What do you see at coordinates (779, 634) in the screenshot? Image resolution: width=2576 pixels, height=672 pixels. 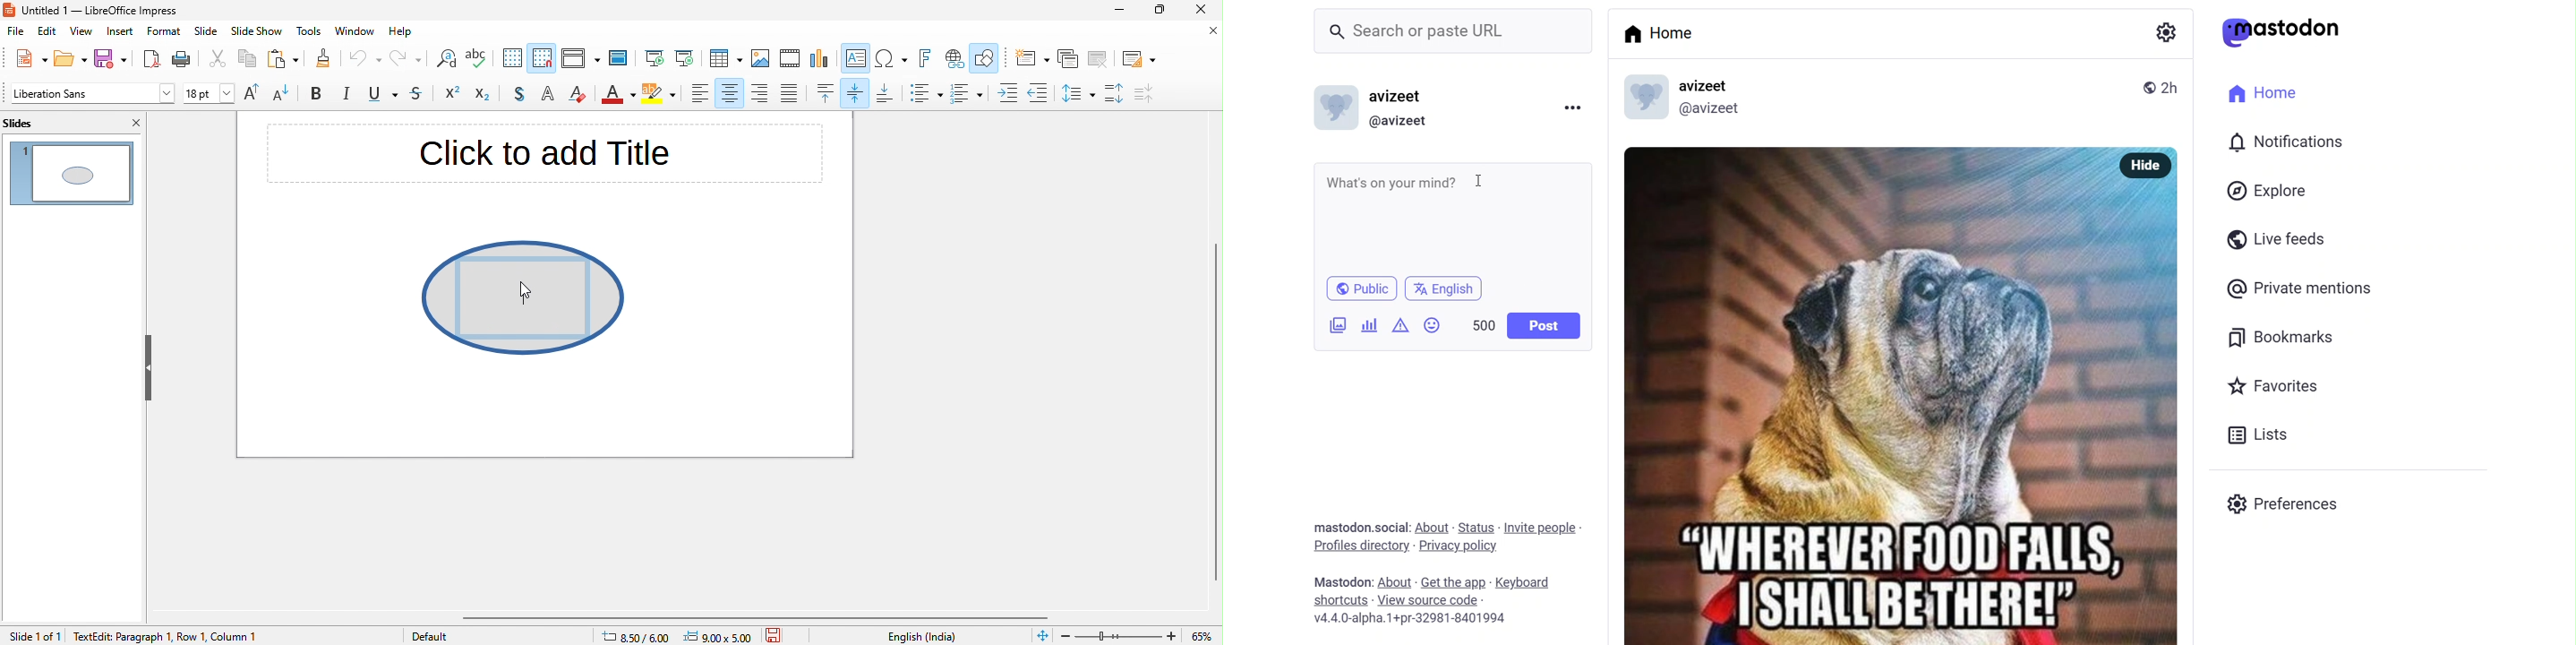 I see `save the document` at bounding box center [779, 634].